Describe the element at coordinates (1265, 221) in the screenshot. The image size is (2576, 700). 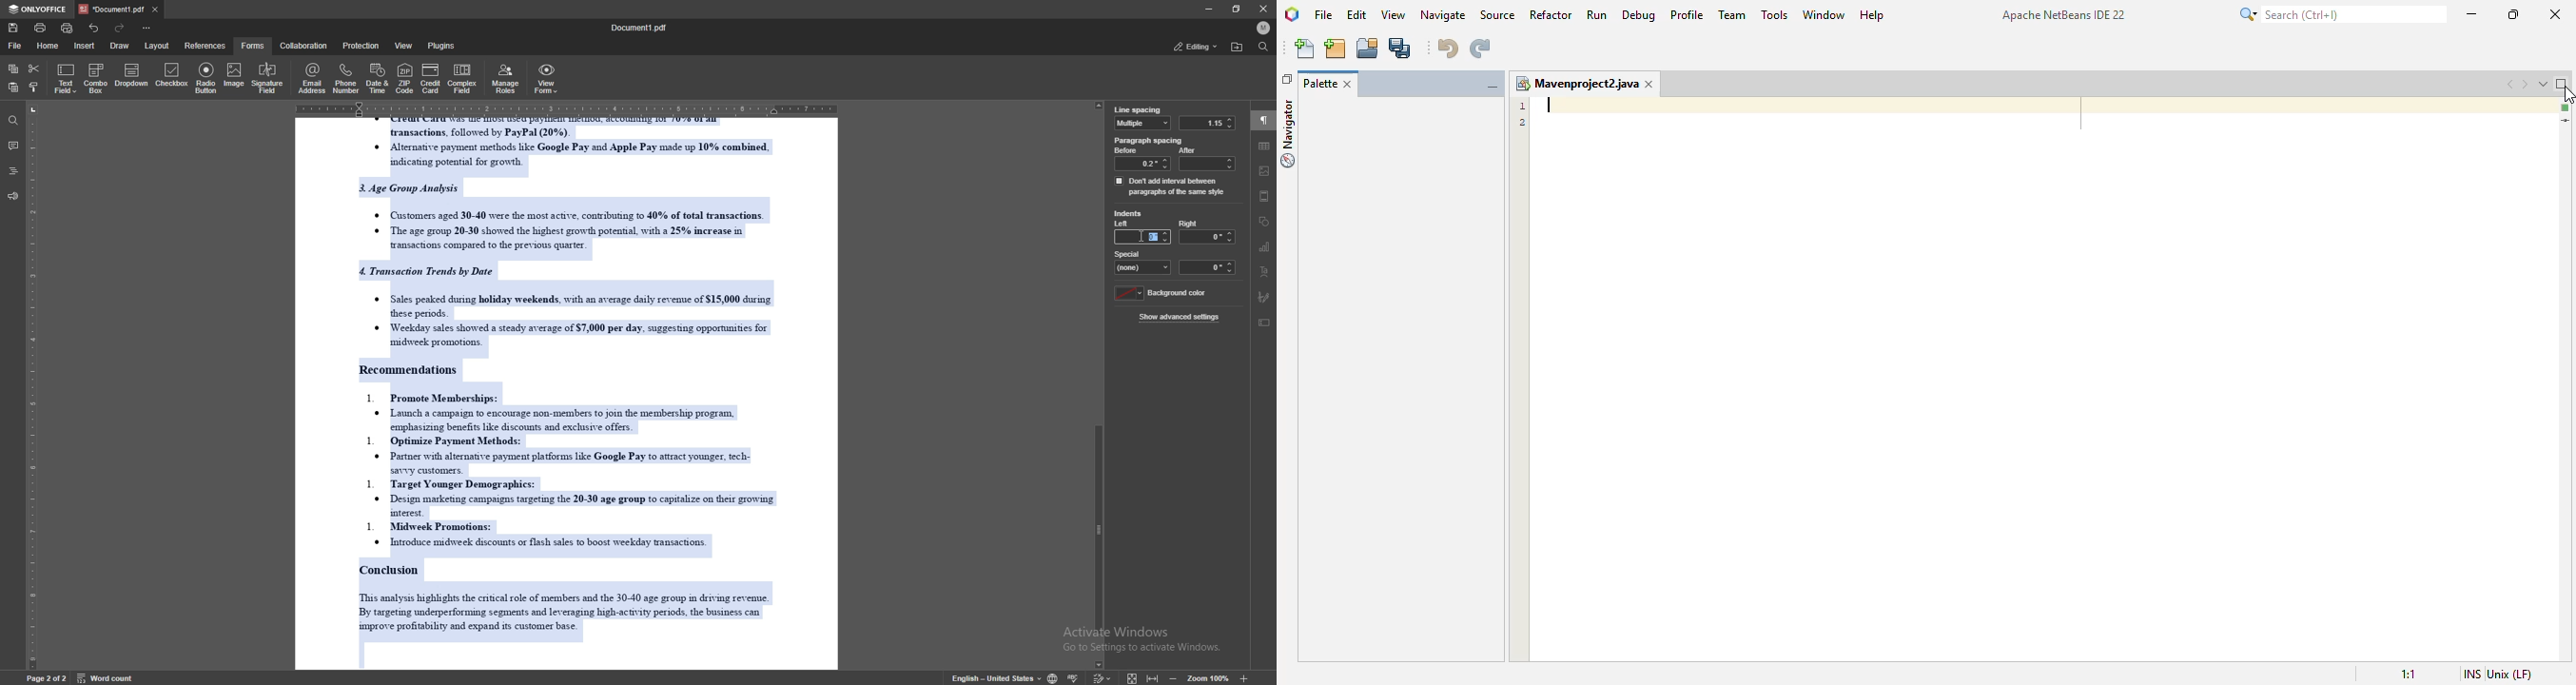
I see `shapes` at that location.